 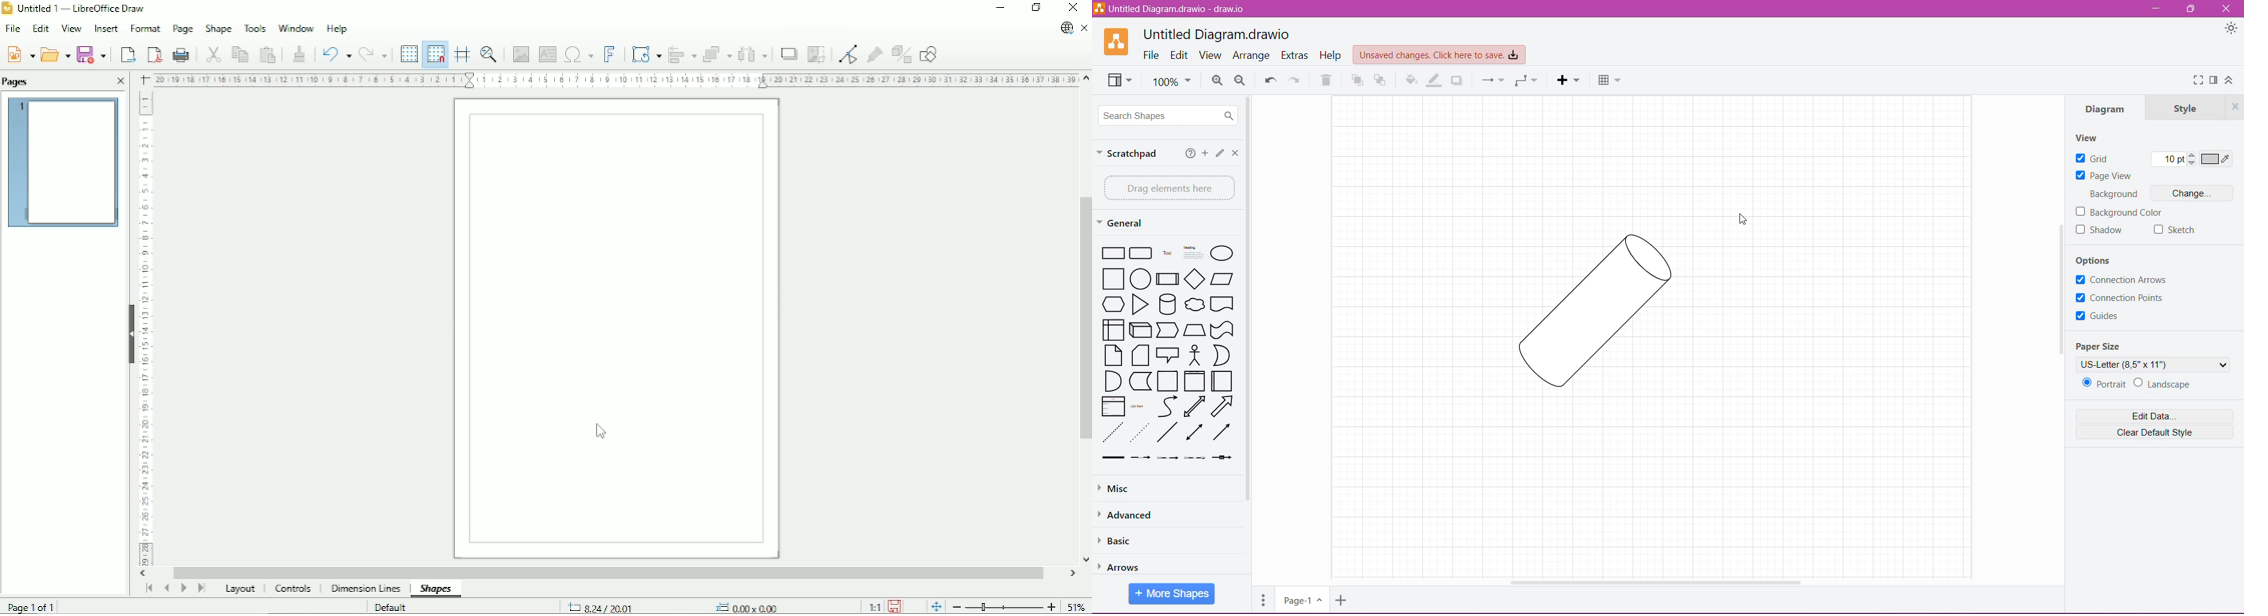 What do you see at coordinates (1252, 55) in the screenshot?
I see `Arrange` at bounding box center [1252, 55].